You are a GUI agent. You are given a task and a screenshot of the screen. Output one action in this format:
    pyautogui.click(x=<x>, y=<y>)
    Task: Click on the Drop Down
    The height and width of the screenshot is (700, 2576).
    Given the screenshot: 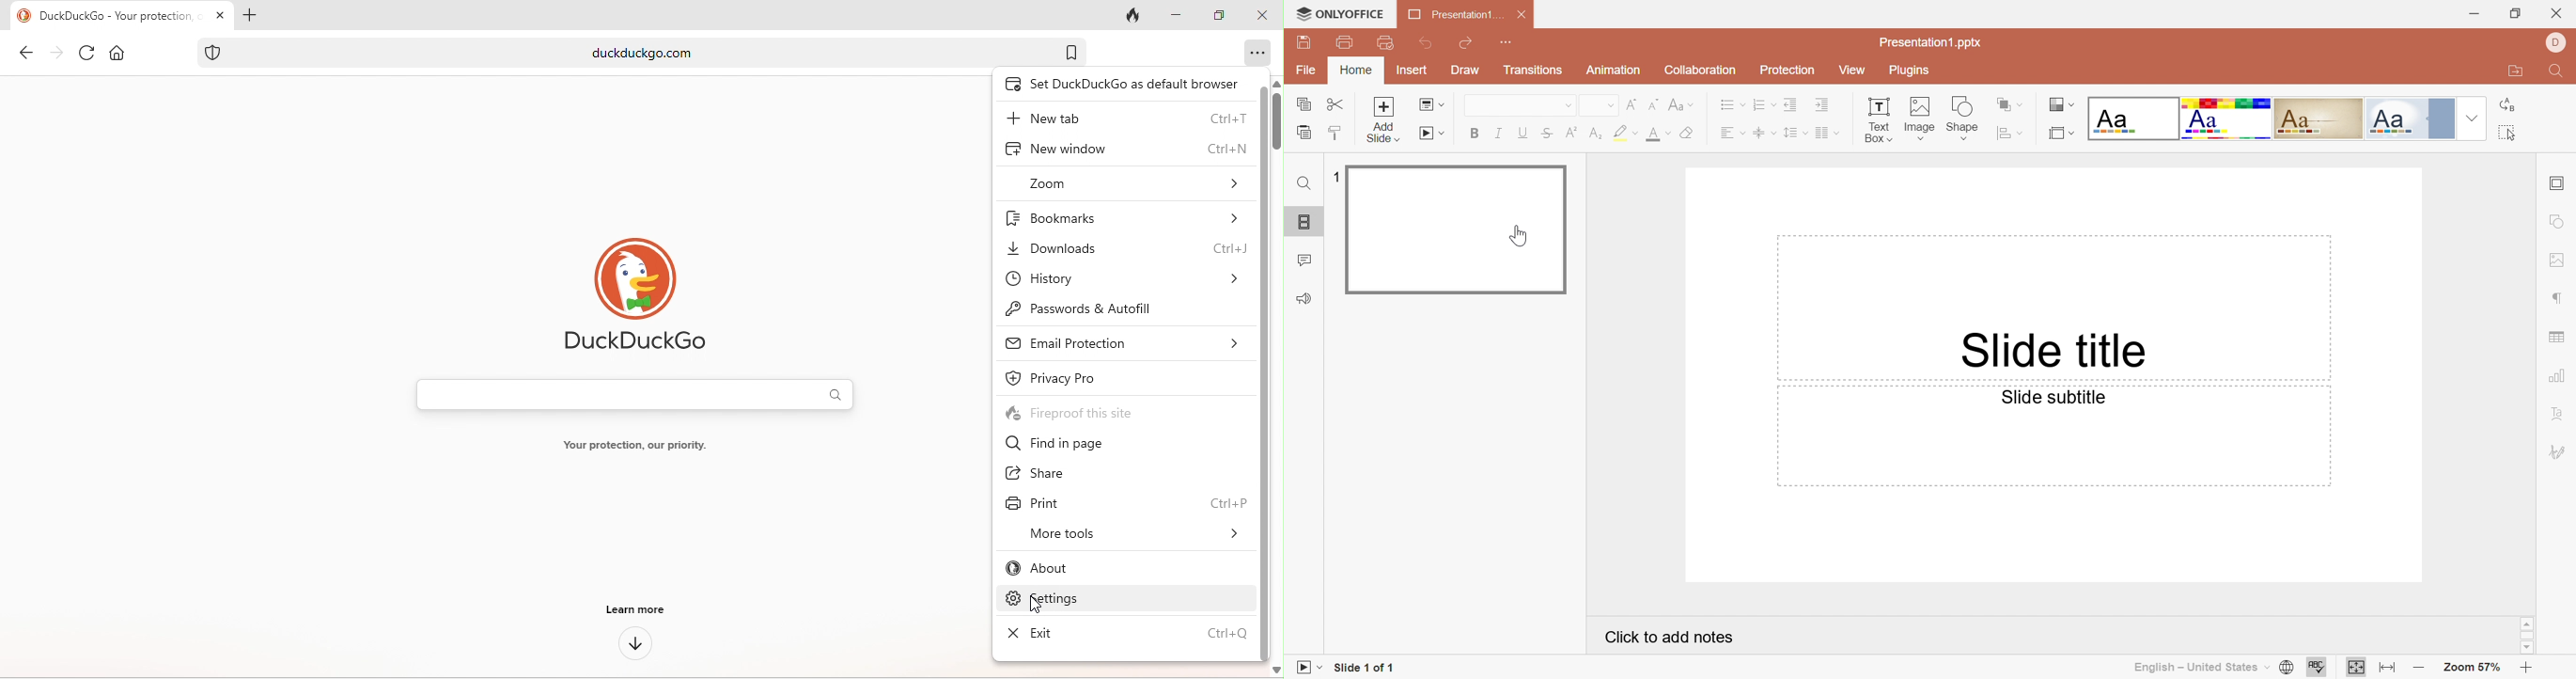 What is the action you would take?
    pyautogui.click(x=2022, y=133)
    